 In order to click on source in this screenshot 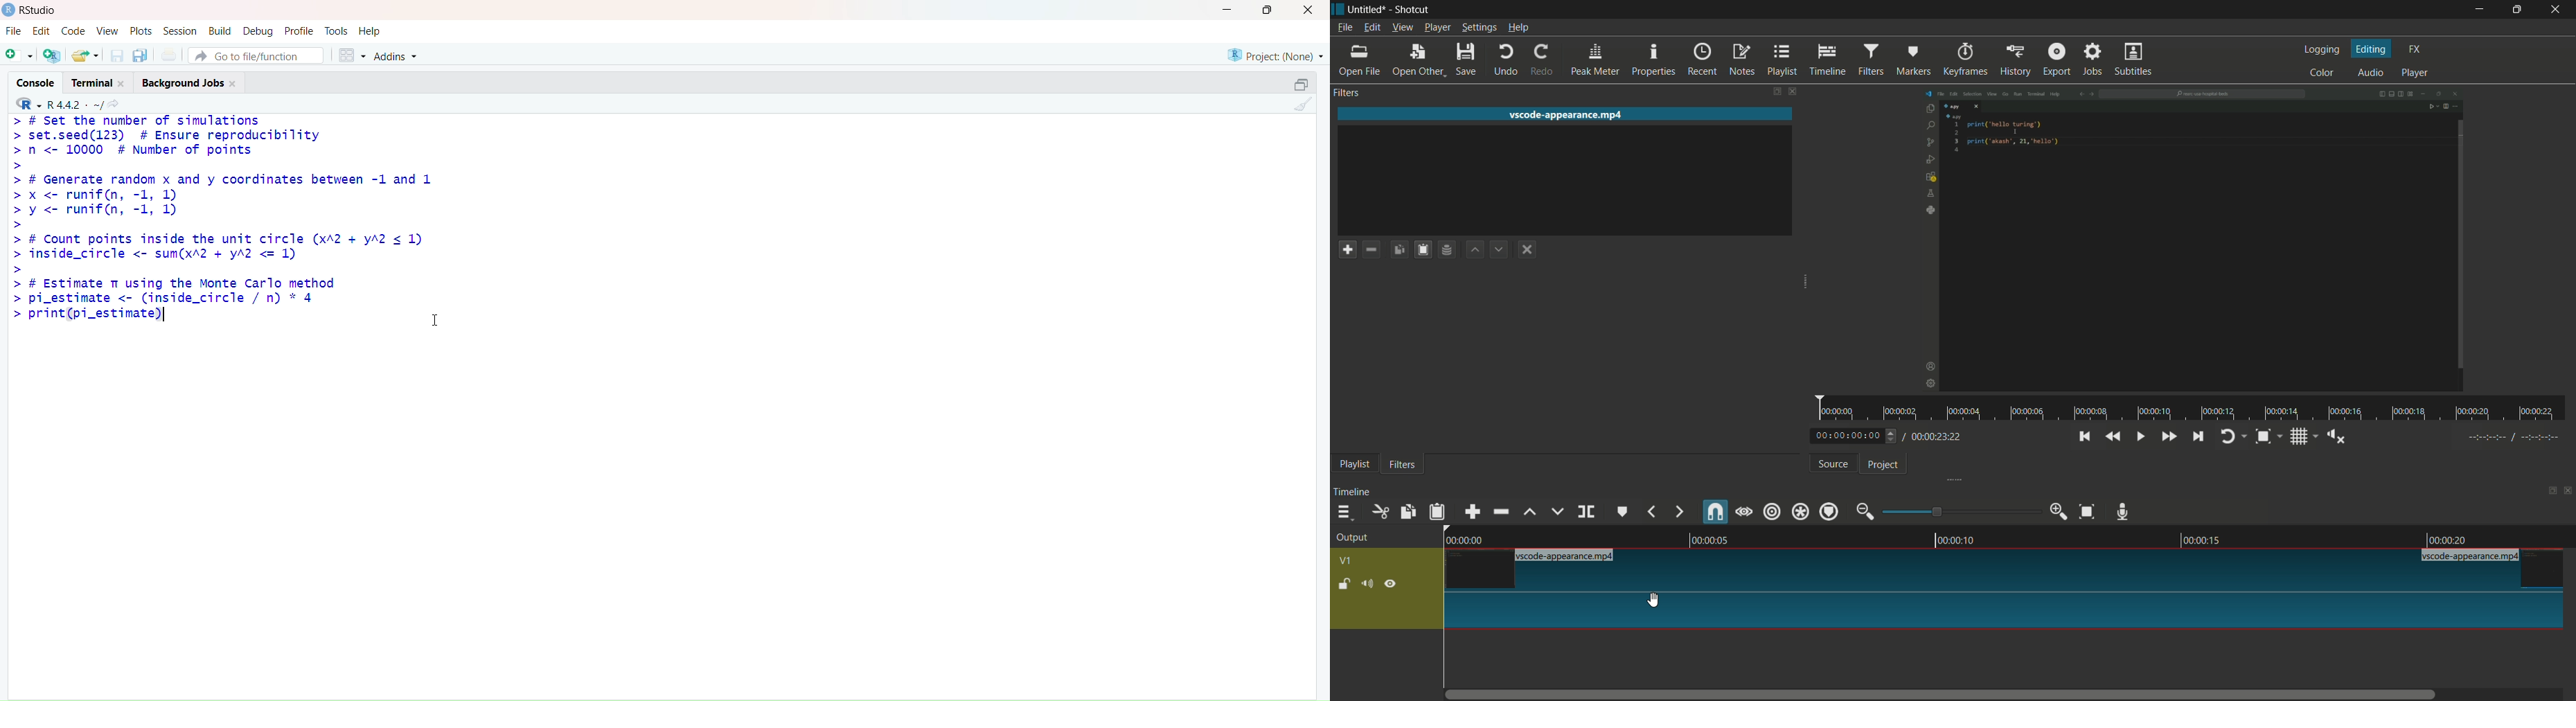, I will do `click(1834, 463)`.